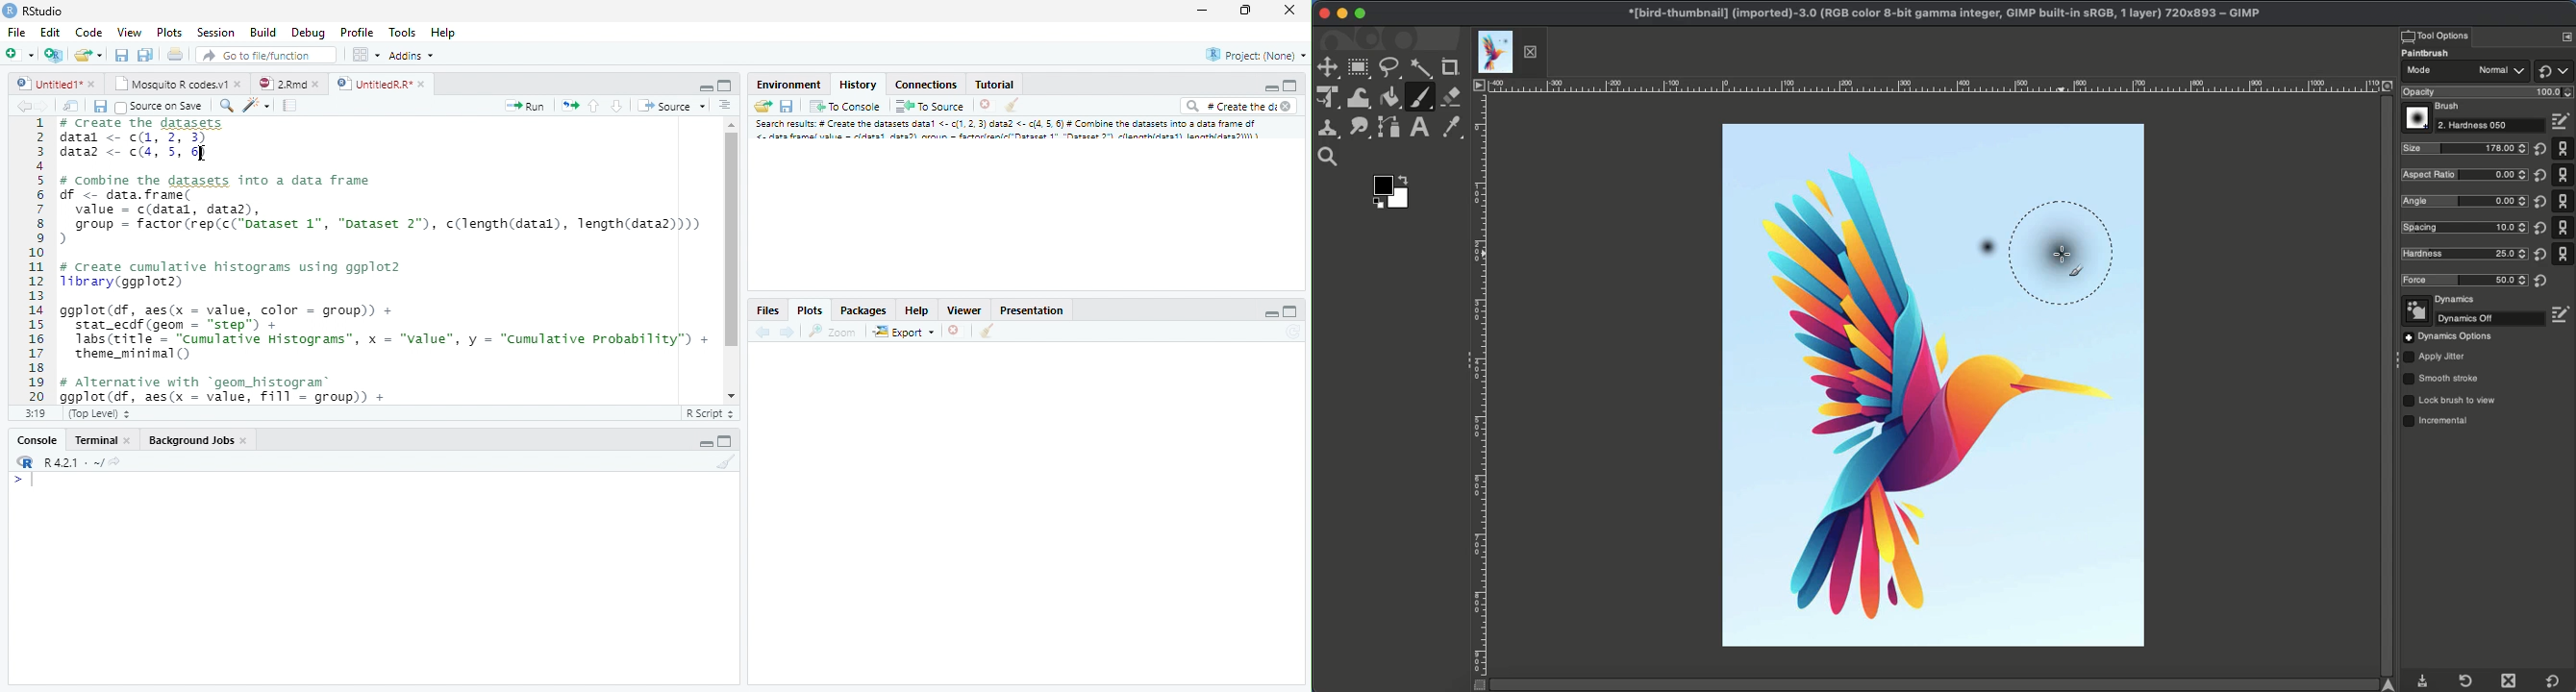 The height and width of the screenshot is (700, 2576). I want to click on Next, so click(787, 334).